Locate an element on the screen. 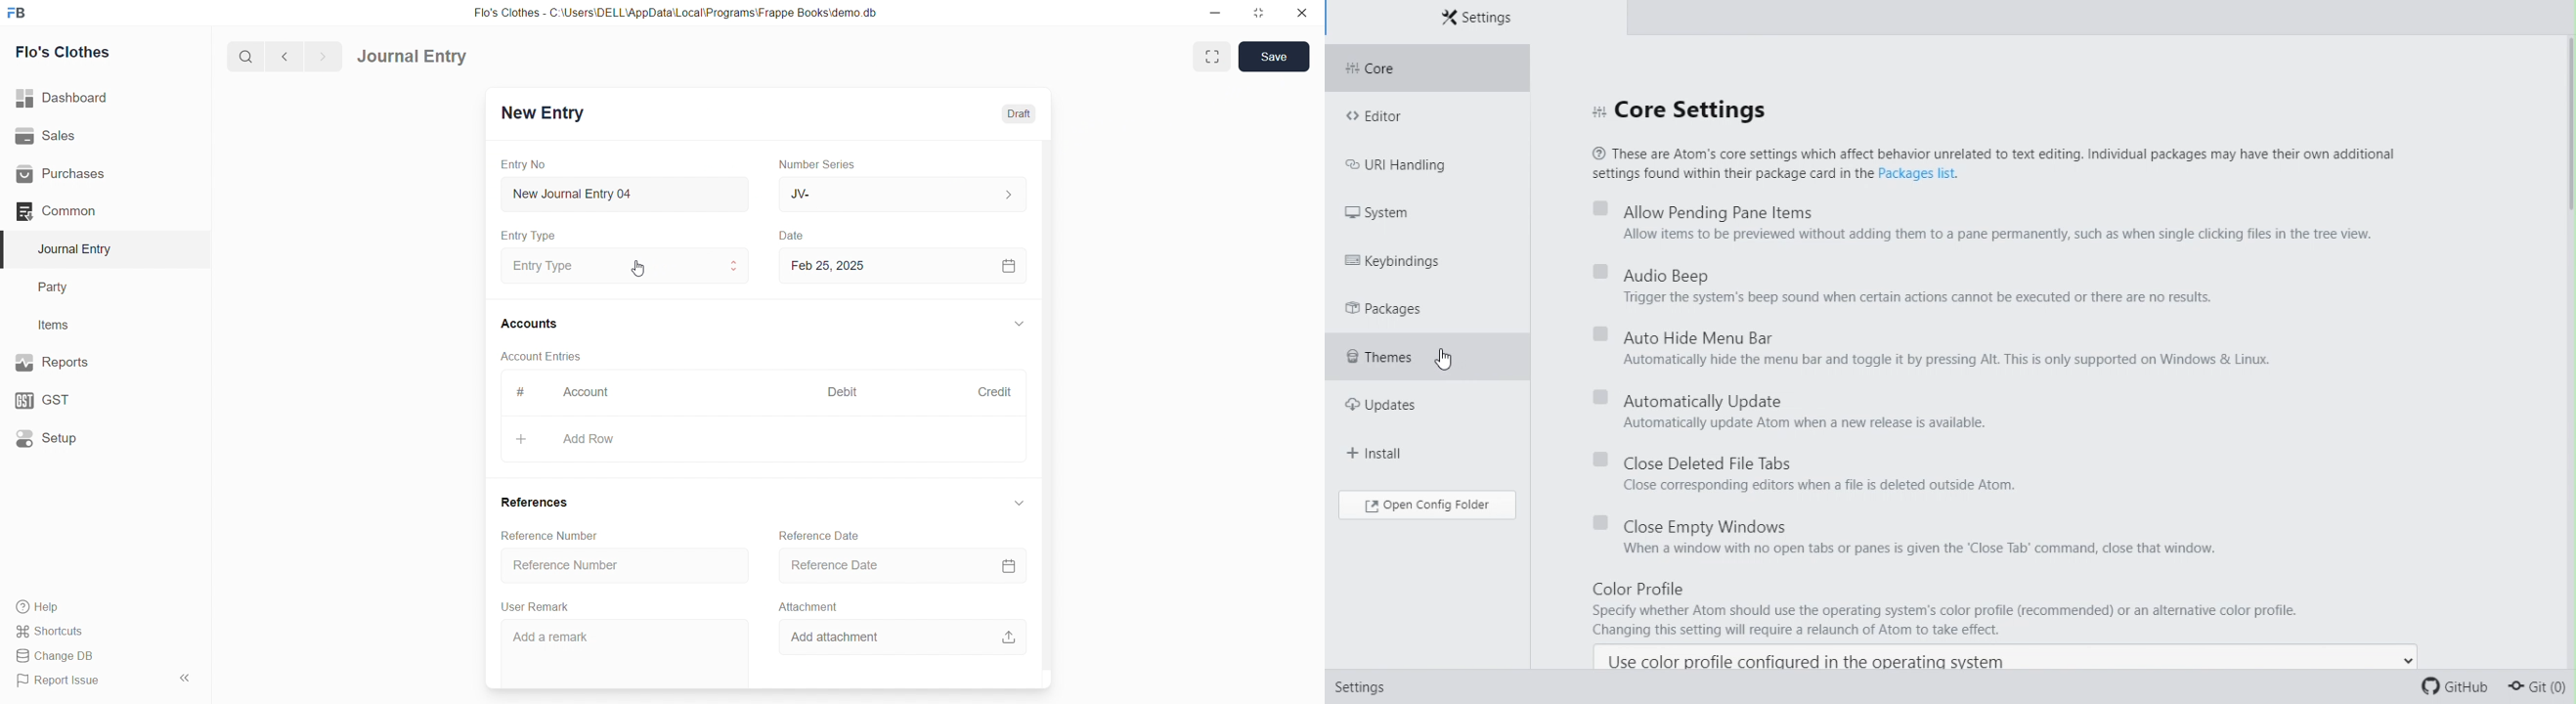 Image resolution: width=2576 pixels, height=728 pixels. Date is located at coordinates (794, 236).